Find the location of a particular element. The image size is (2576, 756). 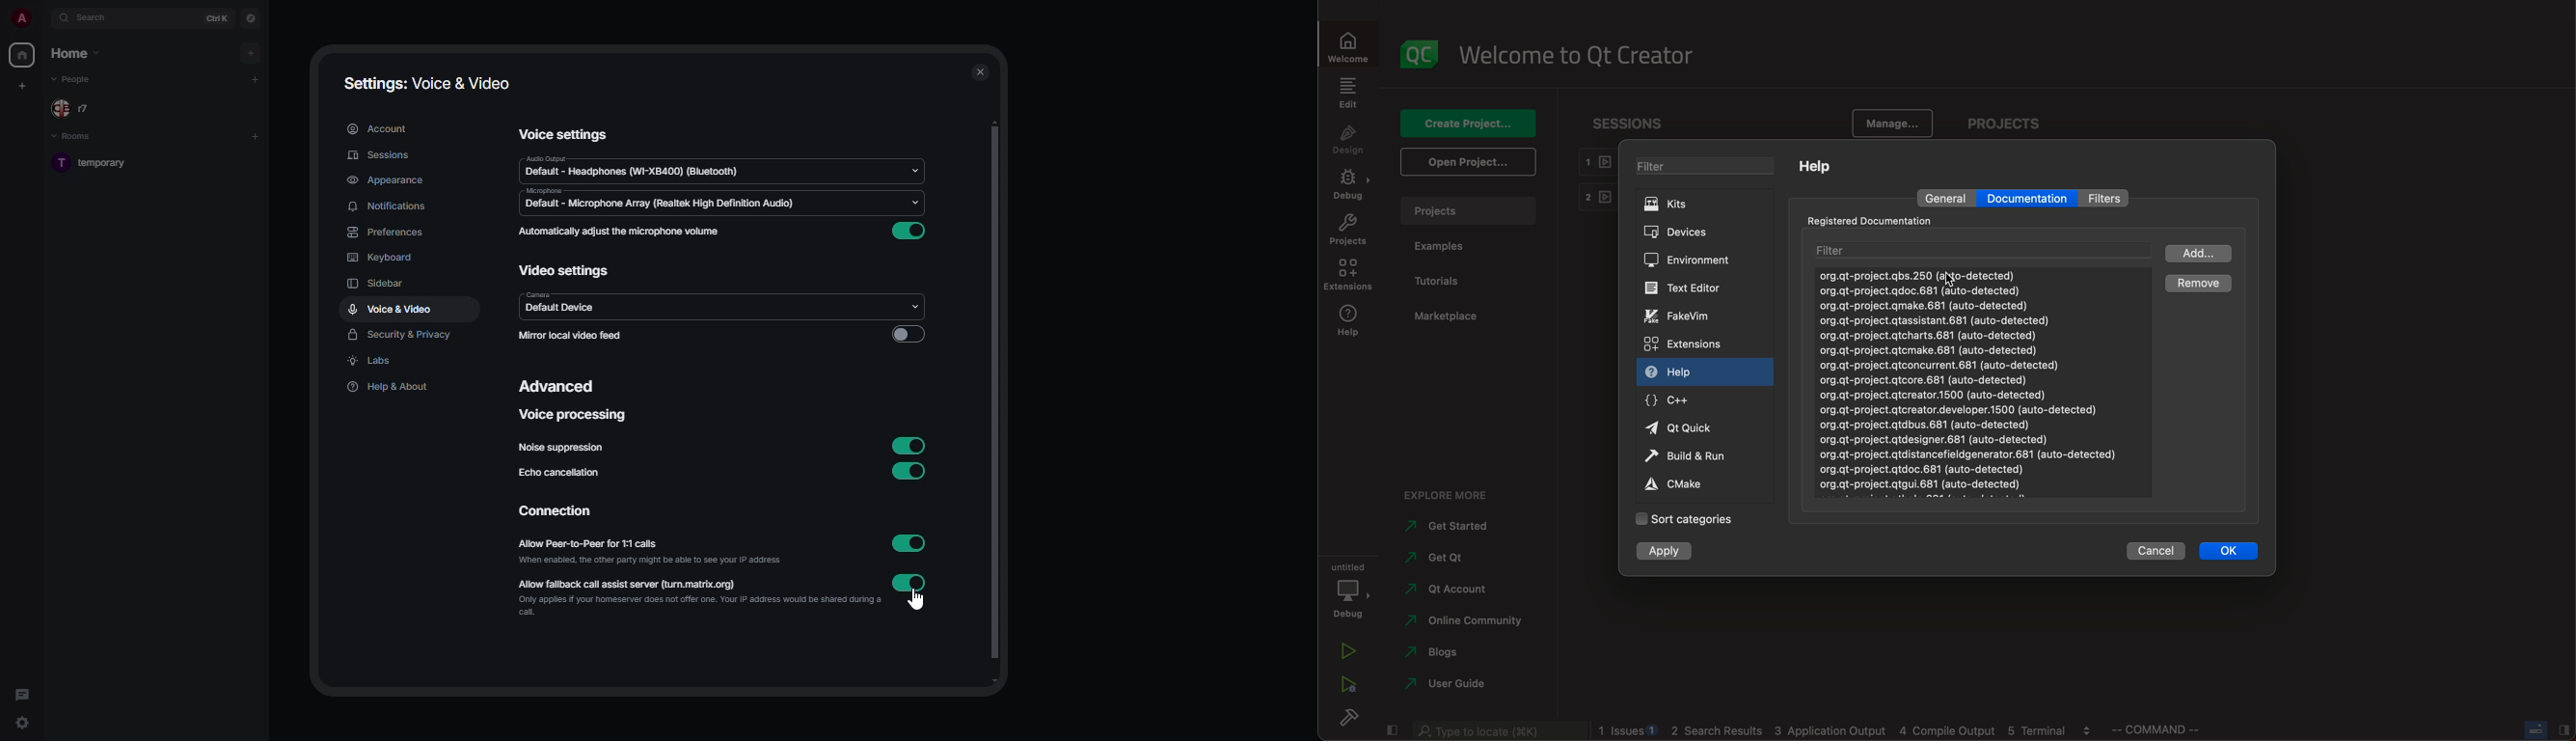

drop down is located at coordinates (911, 307).